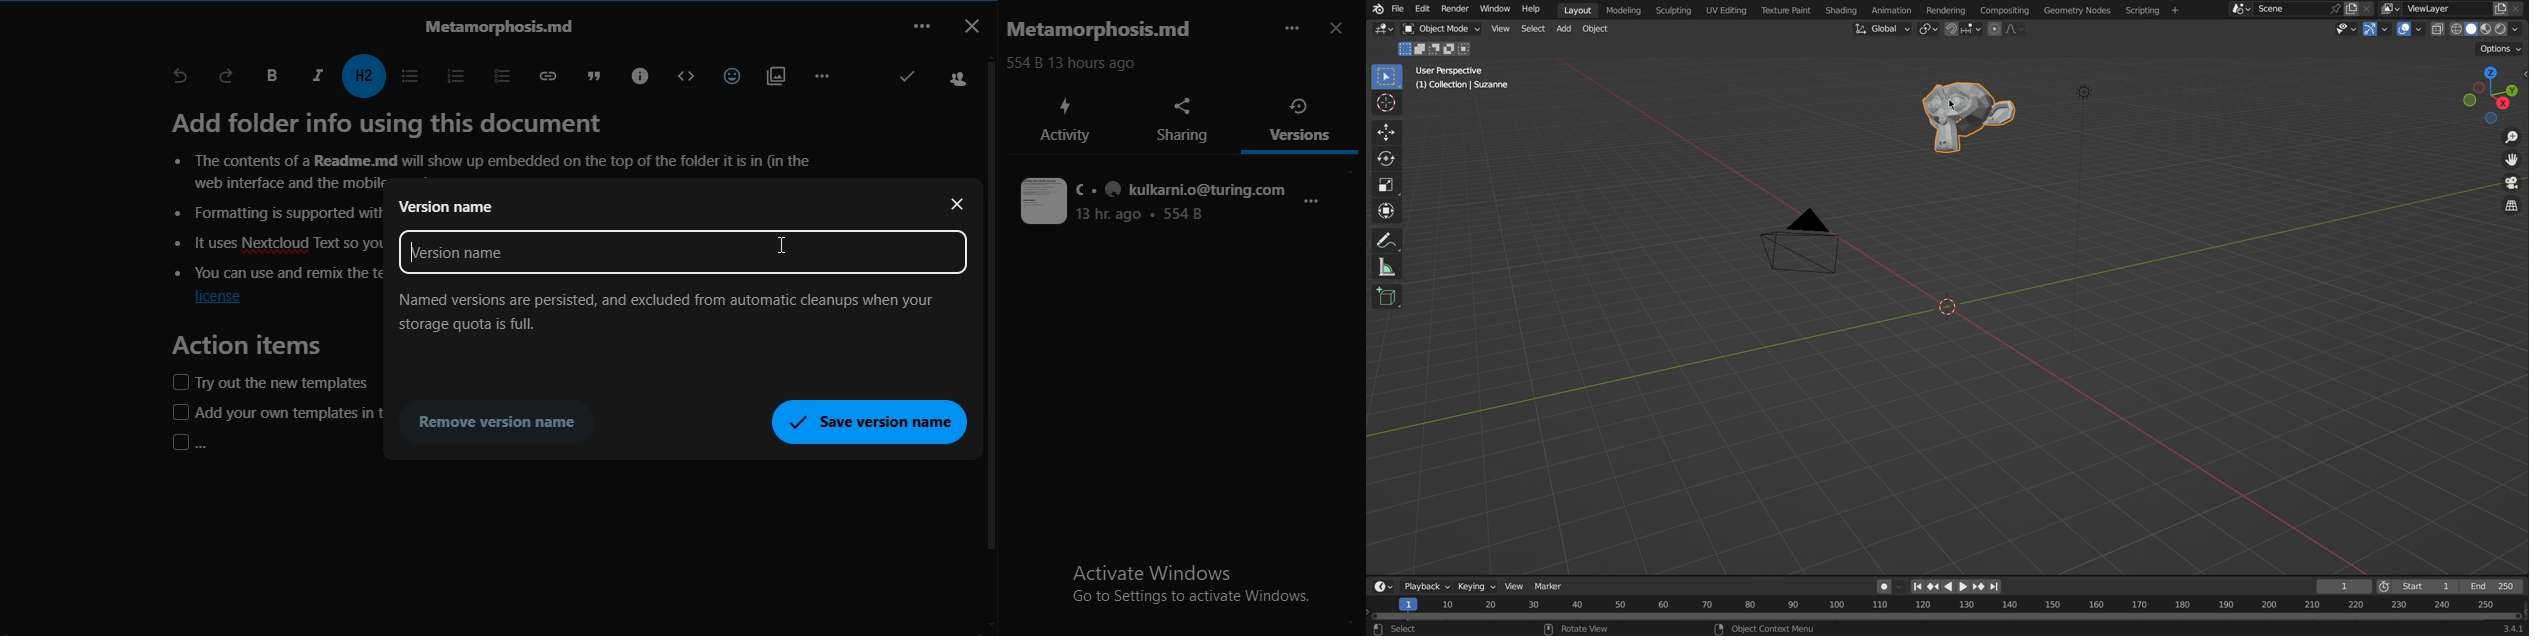  I want to click on Correct, so click(910, 79).